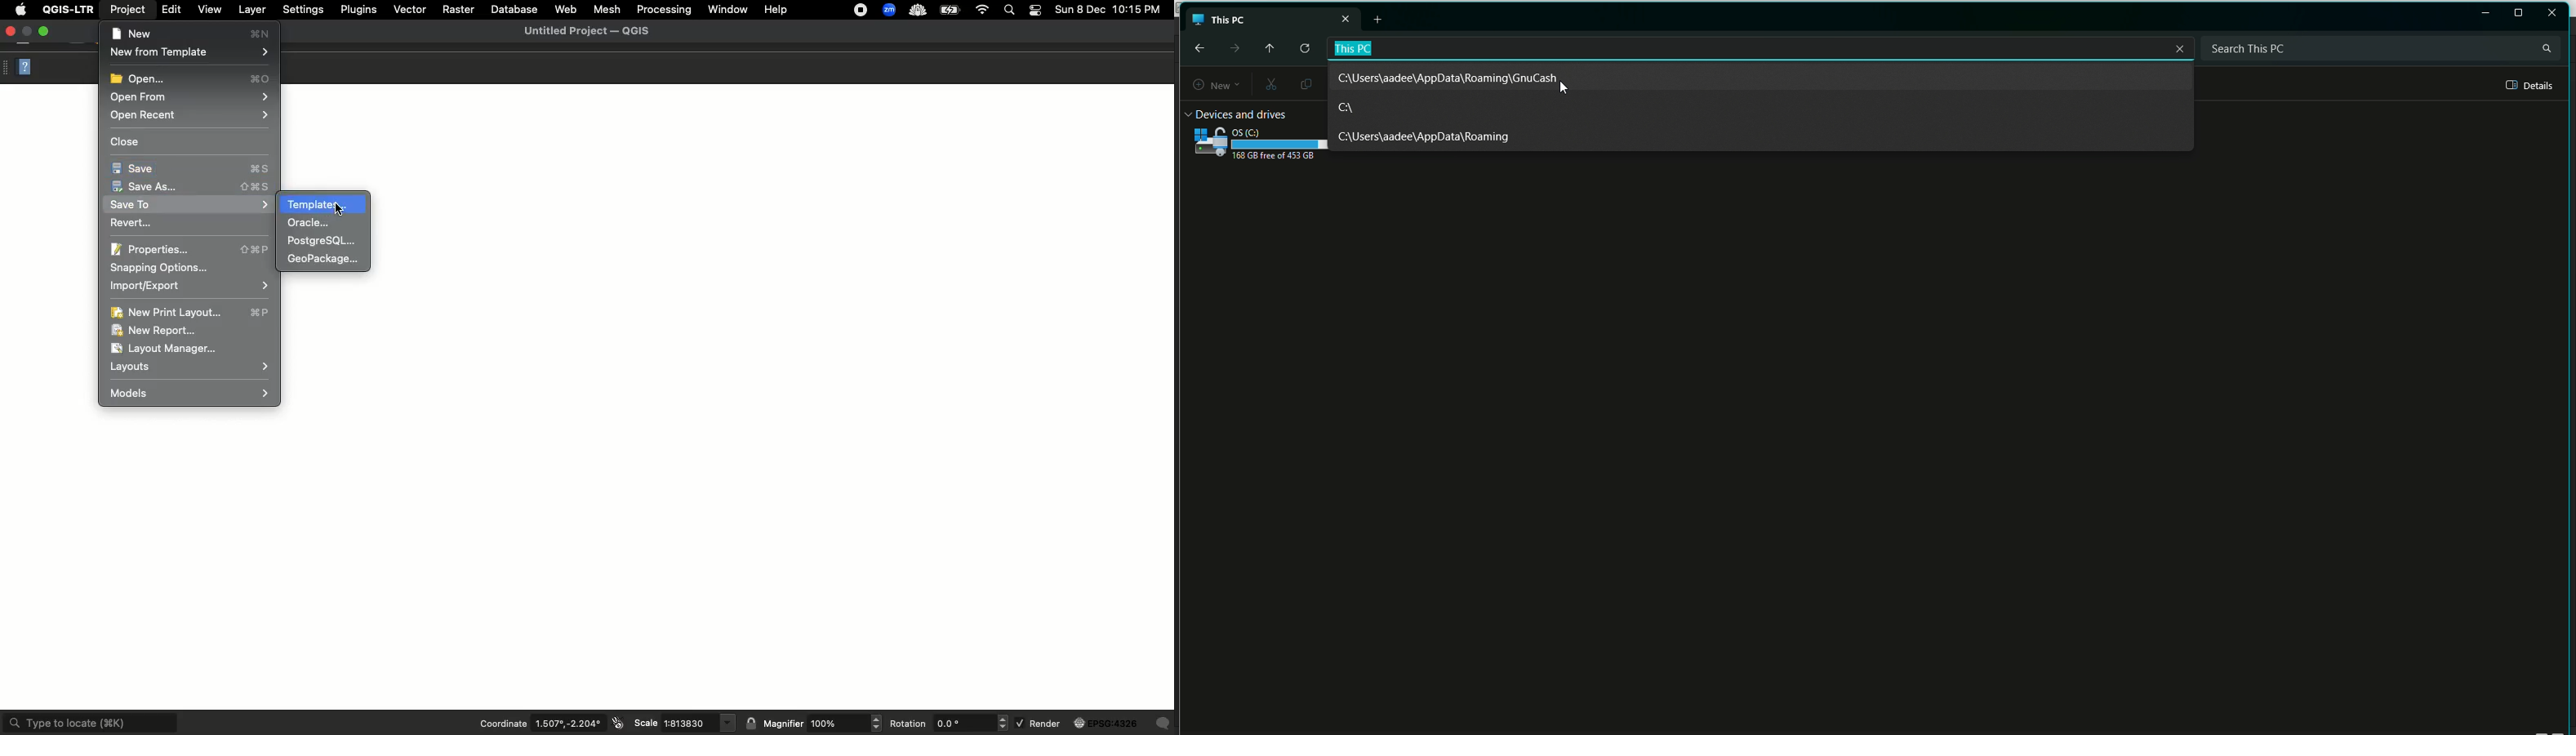 The image size is (2576, 756). Describe the element at coordinates (664, 8) in the screenshot. I see `Processing` at that location.